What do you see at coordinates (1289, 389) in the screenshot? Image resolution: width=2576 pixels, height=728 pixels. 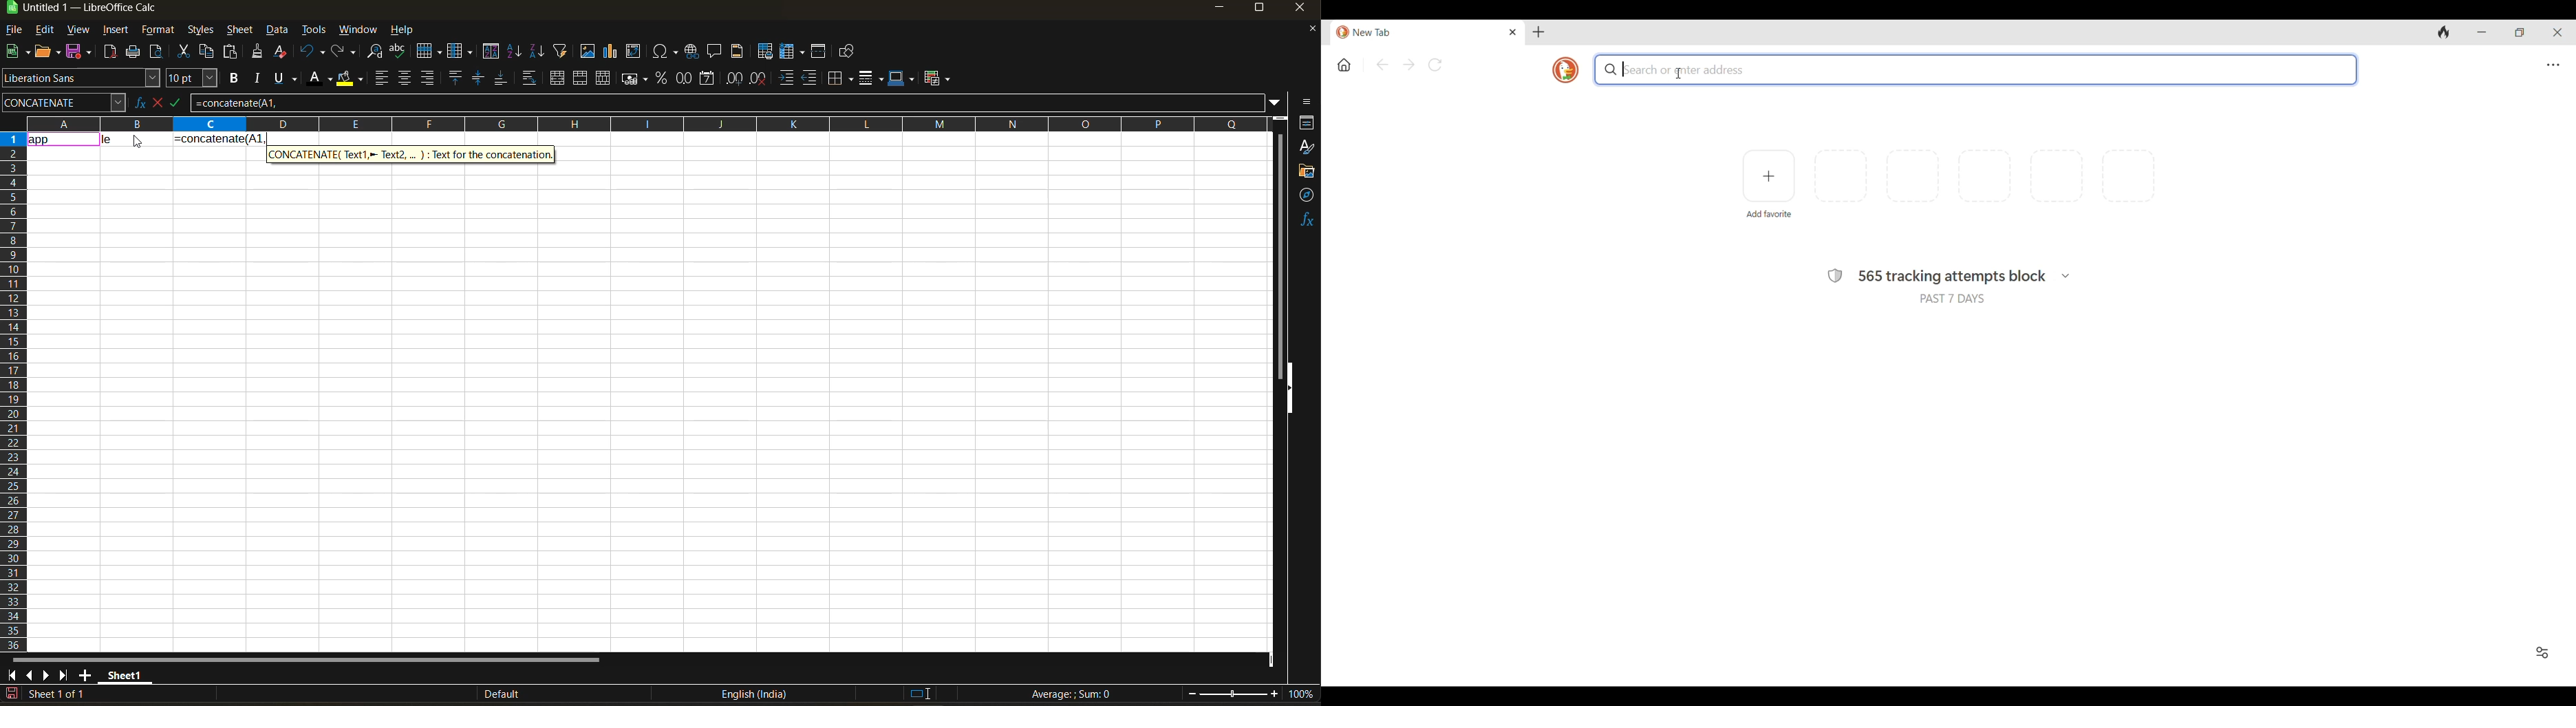 I see `hide` at bounding box center [1289, 389].